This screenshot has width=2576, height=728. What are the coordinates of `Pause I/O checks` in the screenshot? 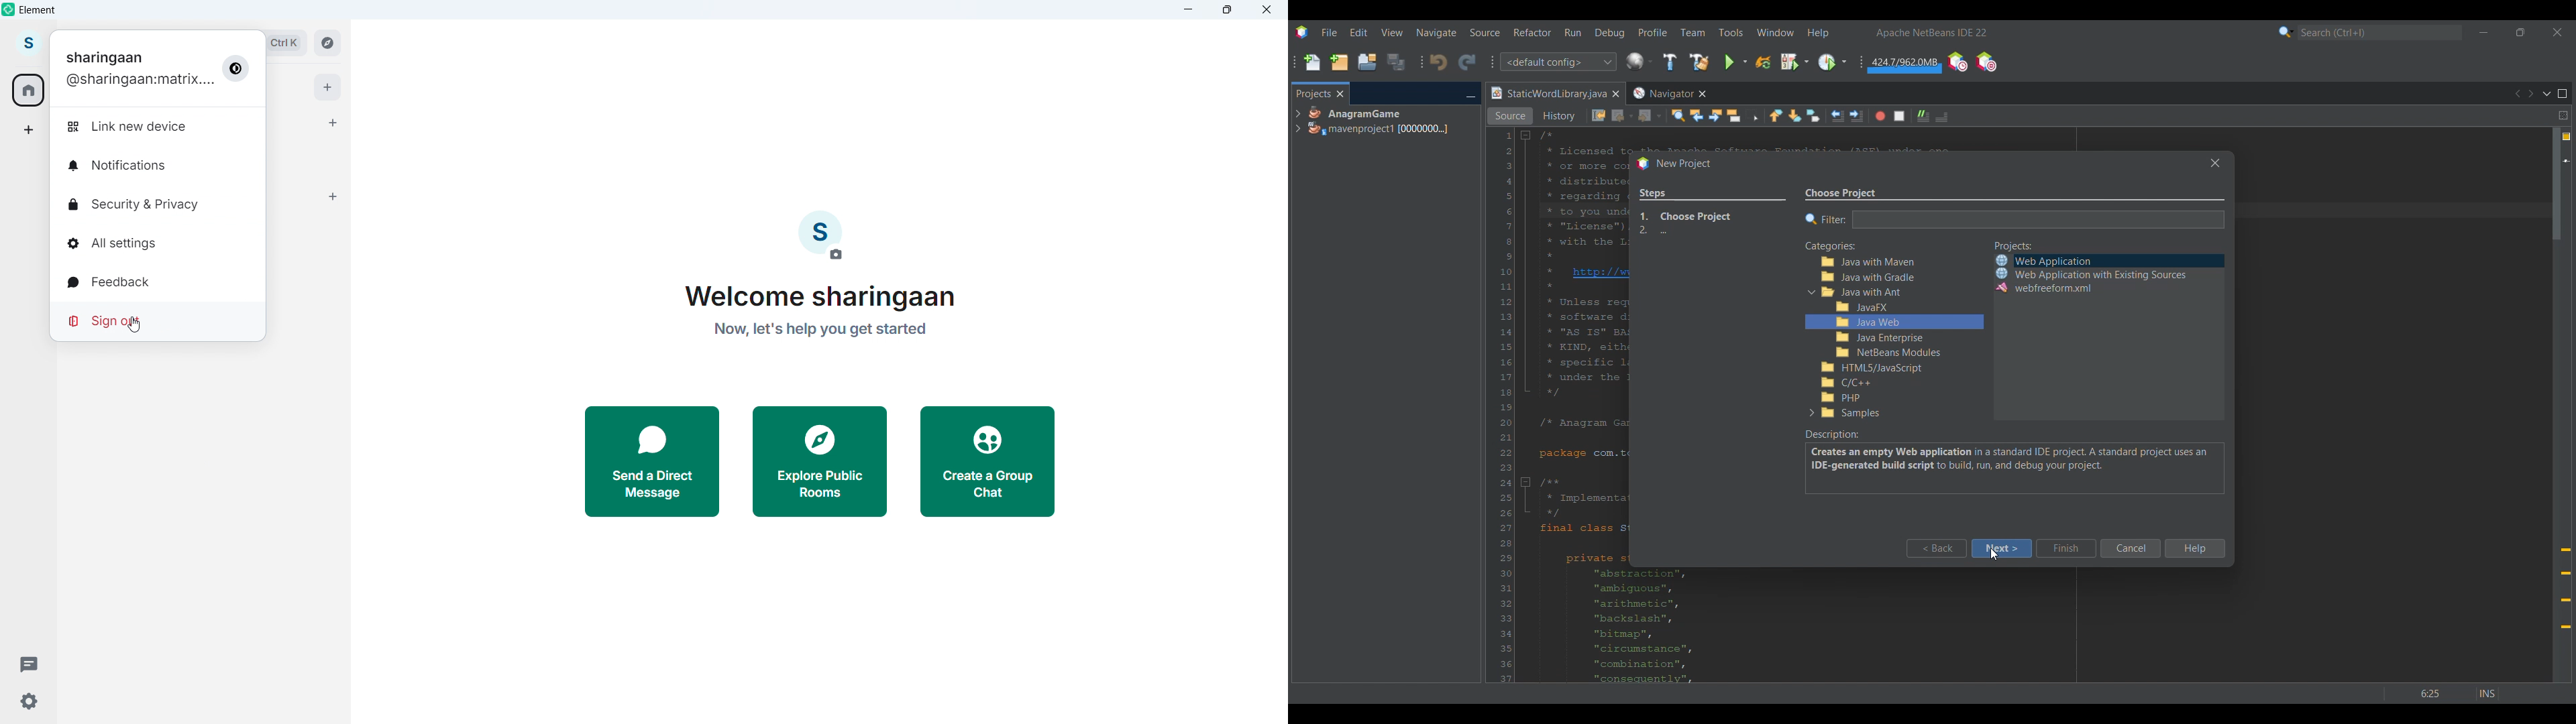 It's located at (1986, 62).